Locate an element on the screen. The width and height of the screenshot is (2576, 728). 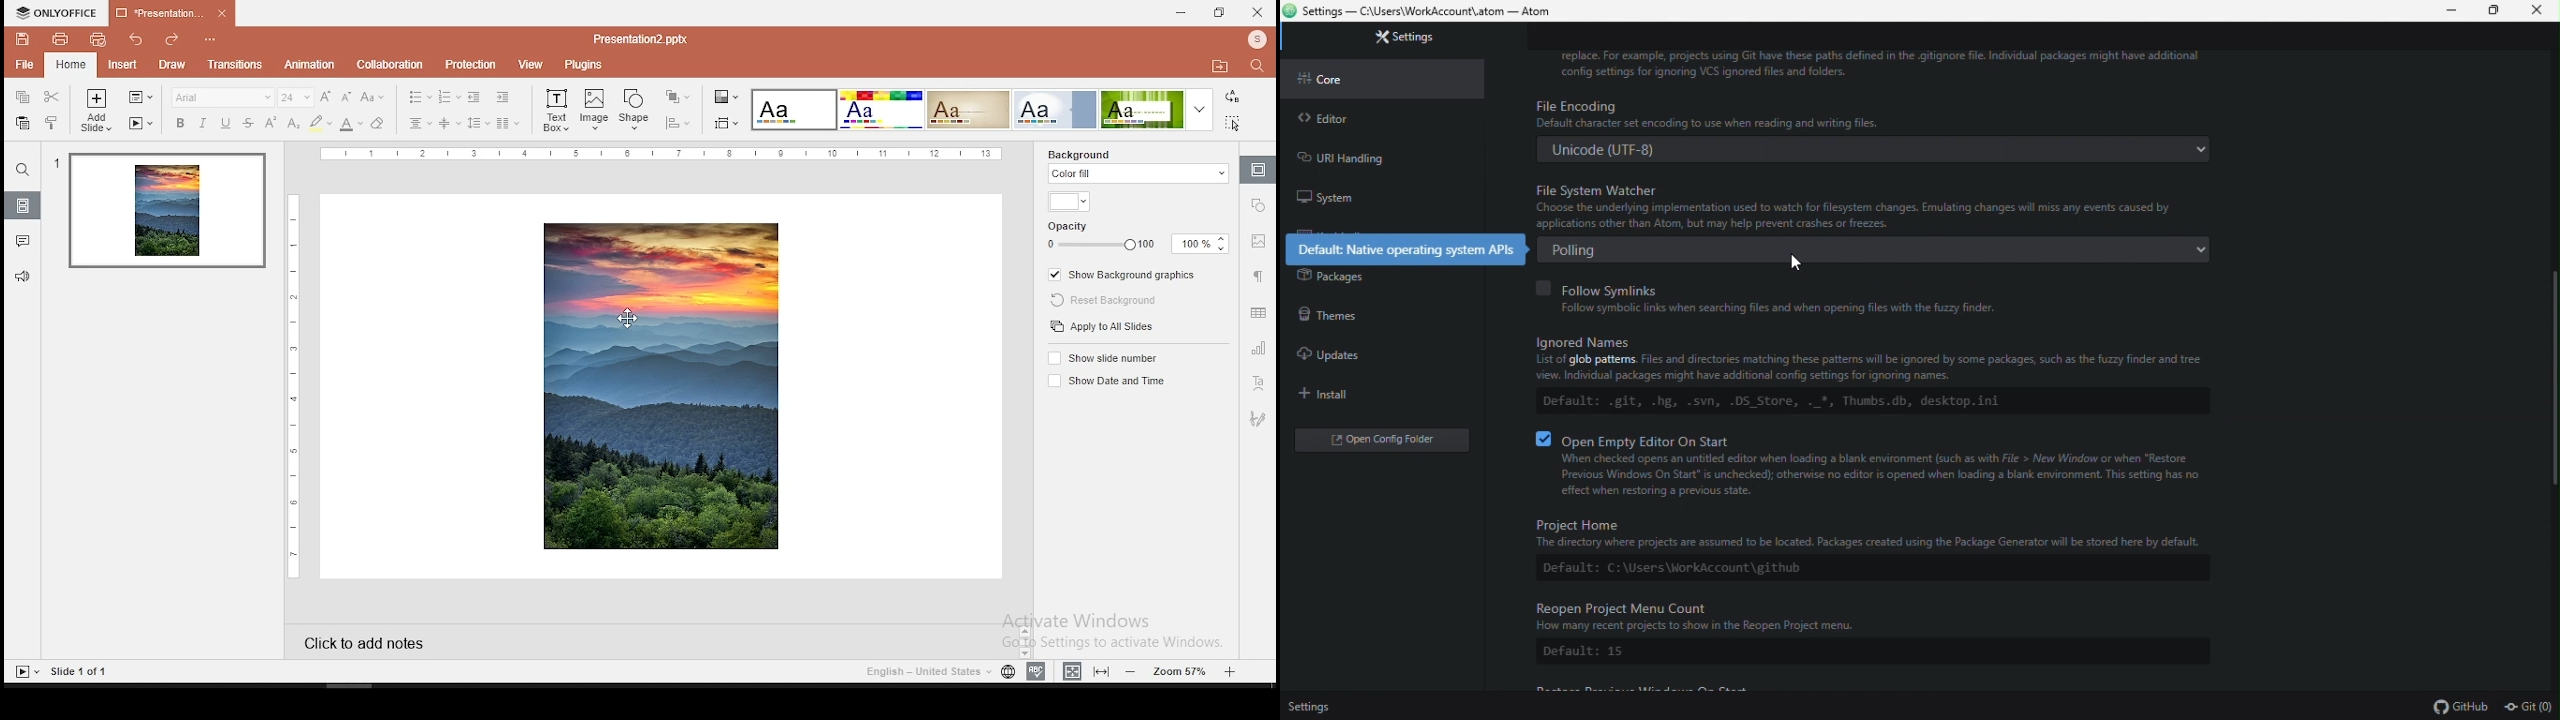
image is located at coordinates (594, 109).